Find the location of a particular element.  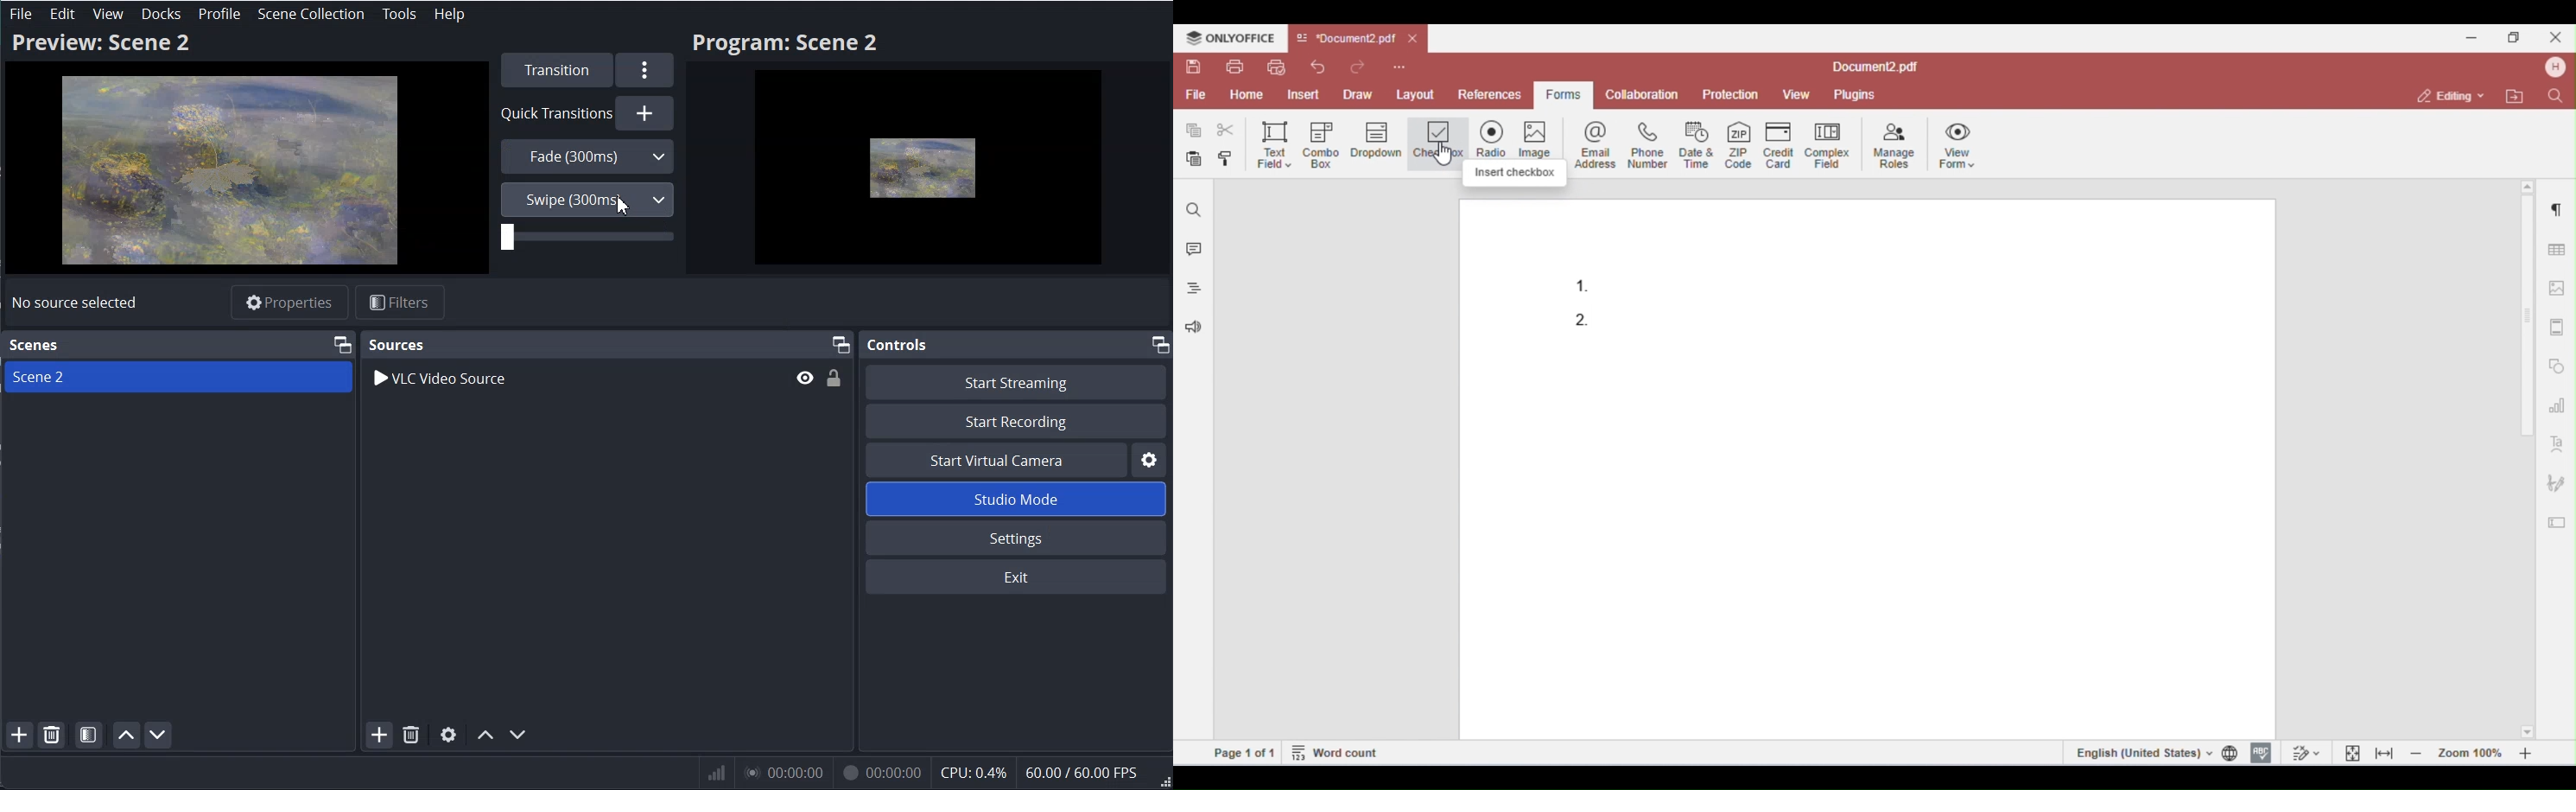

Settings is located at coordinates (1152, 459).